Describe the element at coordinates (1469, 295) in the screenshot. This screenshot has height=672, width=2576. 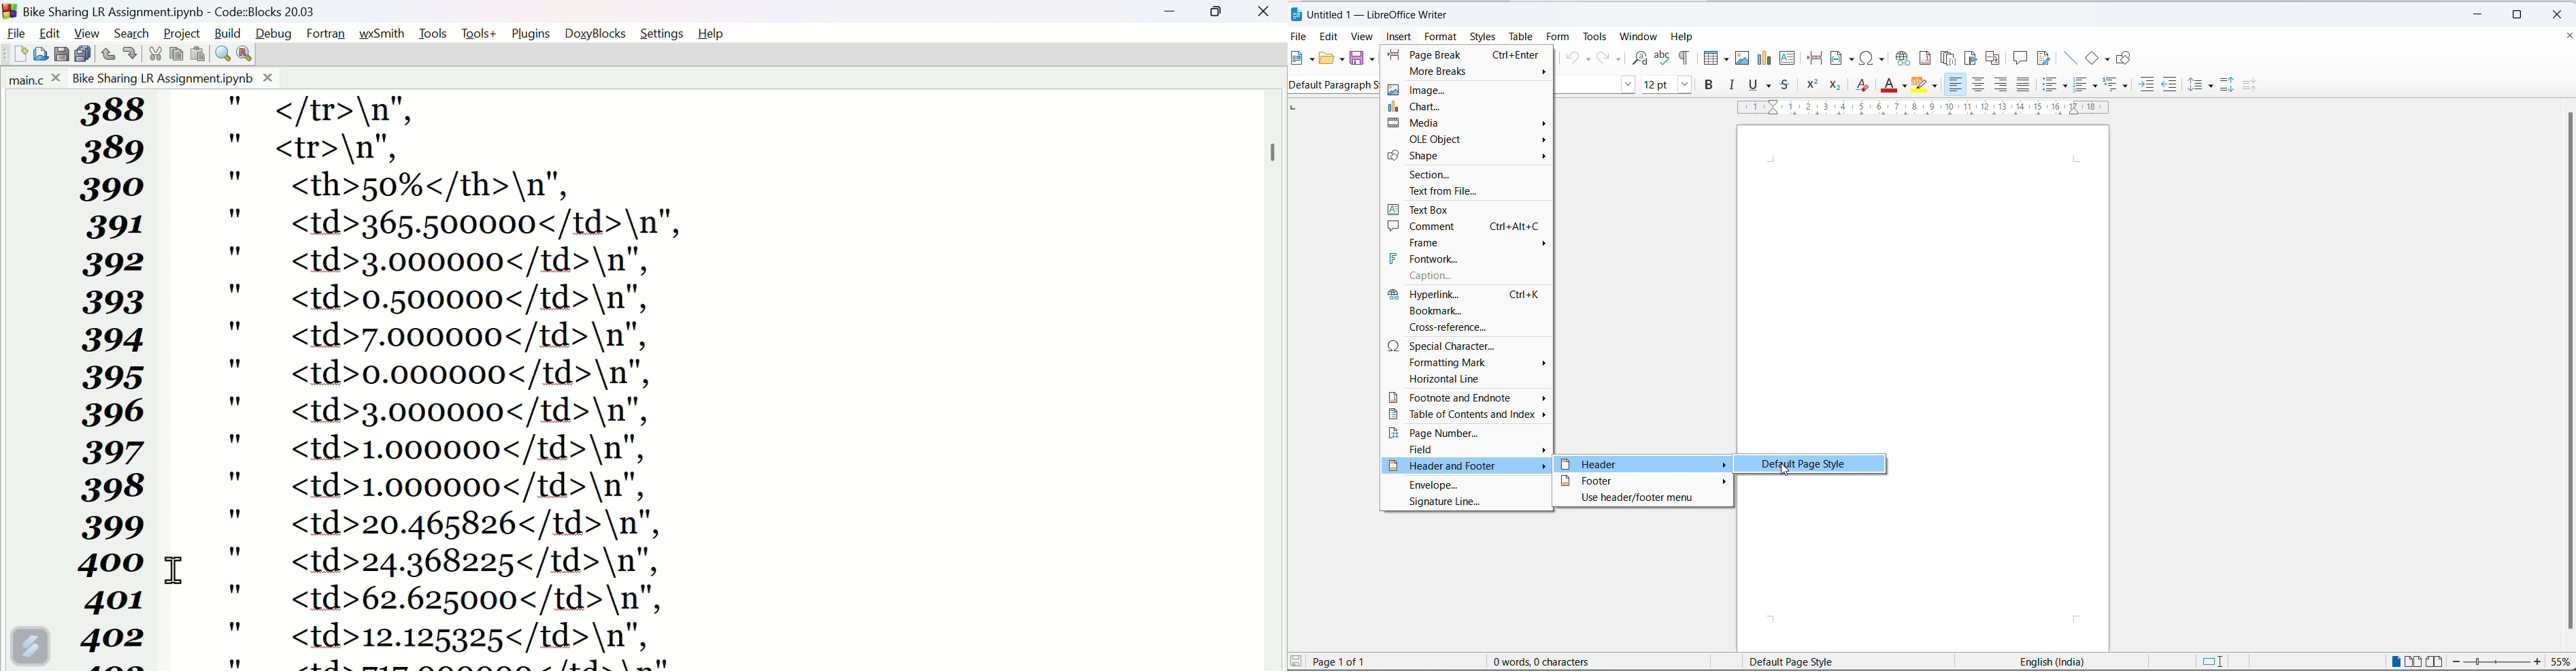
I see `hyperlink` at that location.